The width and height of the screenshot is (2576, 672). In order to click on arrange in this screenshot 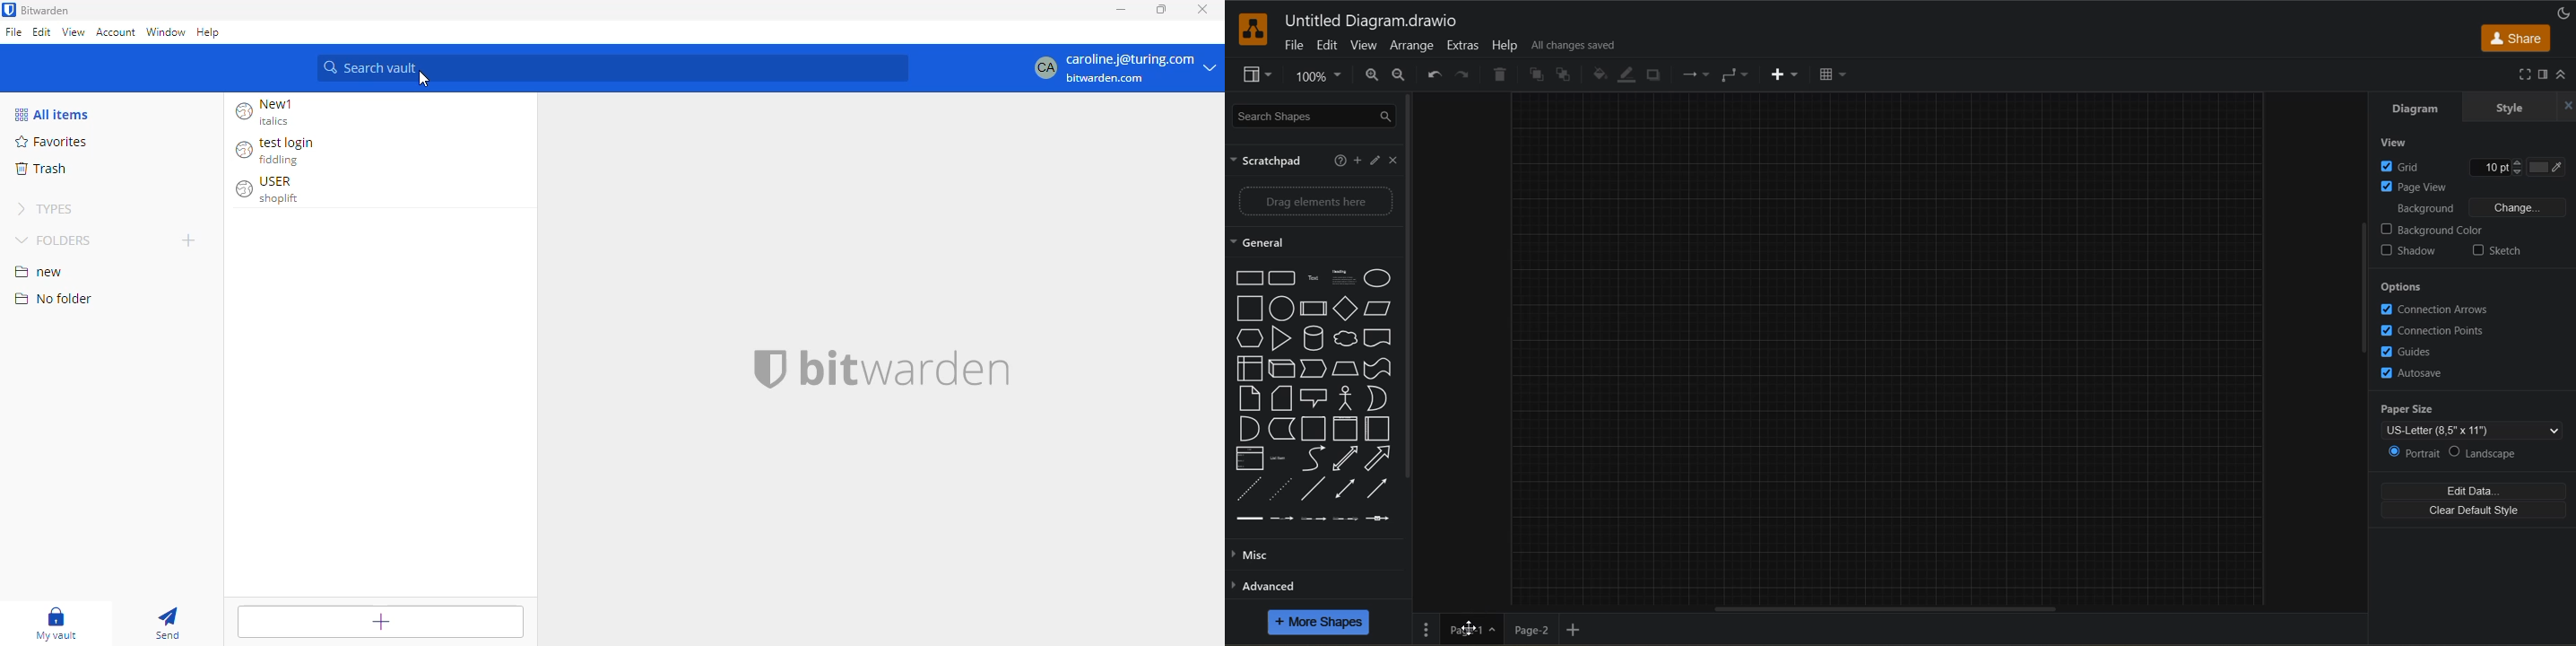, I will do `click(1413, 46)`.